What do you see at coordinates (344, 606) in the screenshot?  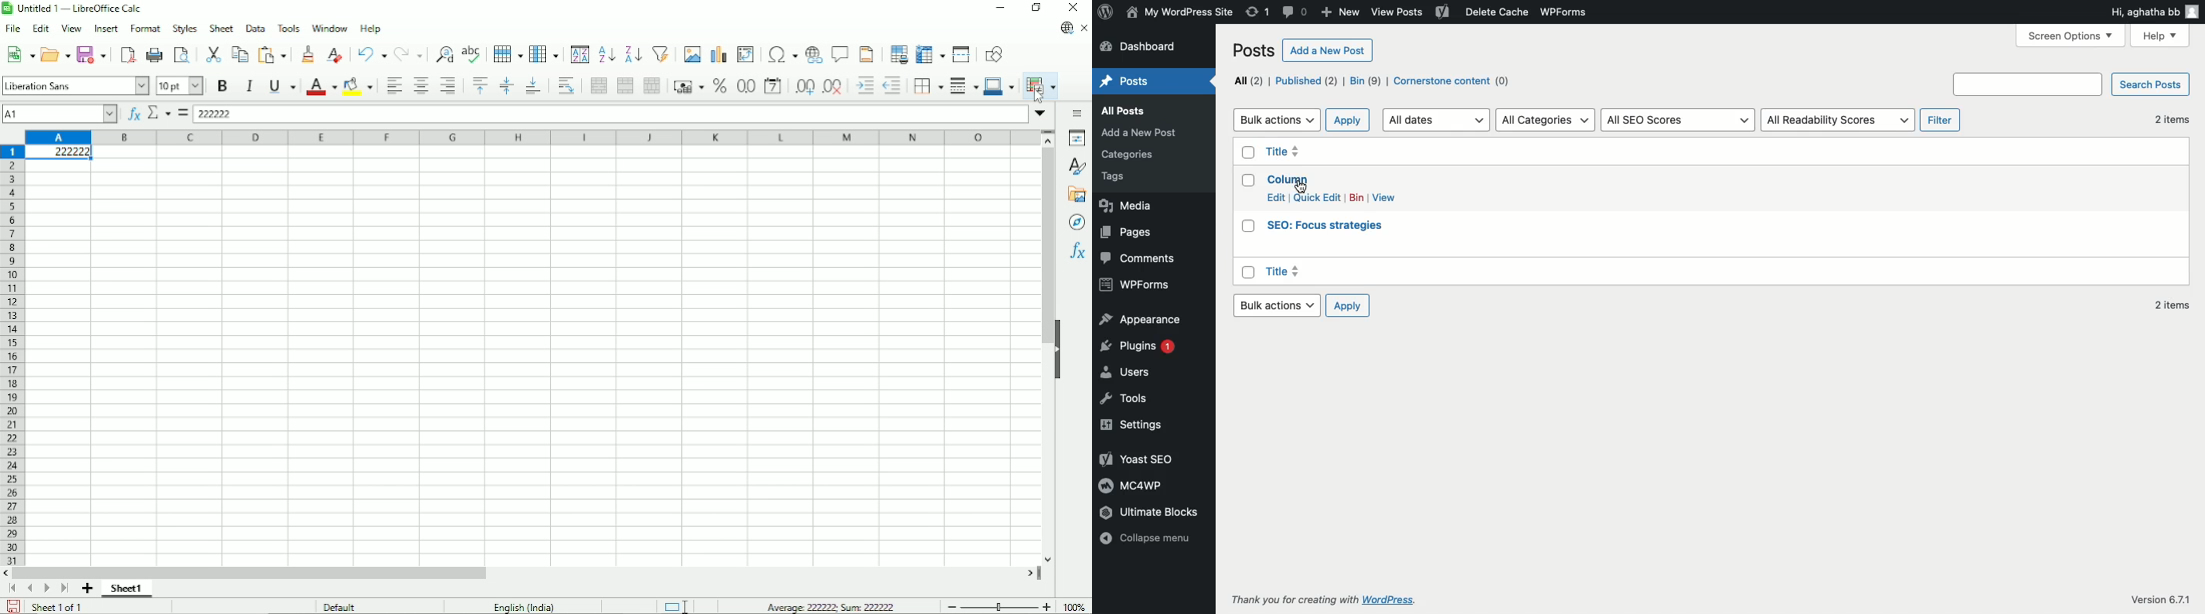 I see `Default` at bounding box center [344, 606].